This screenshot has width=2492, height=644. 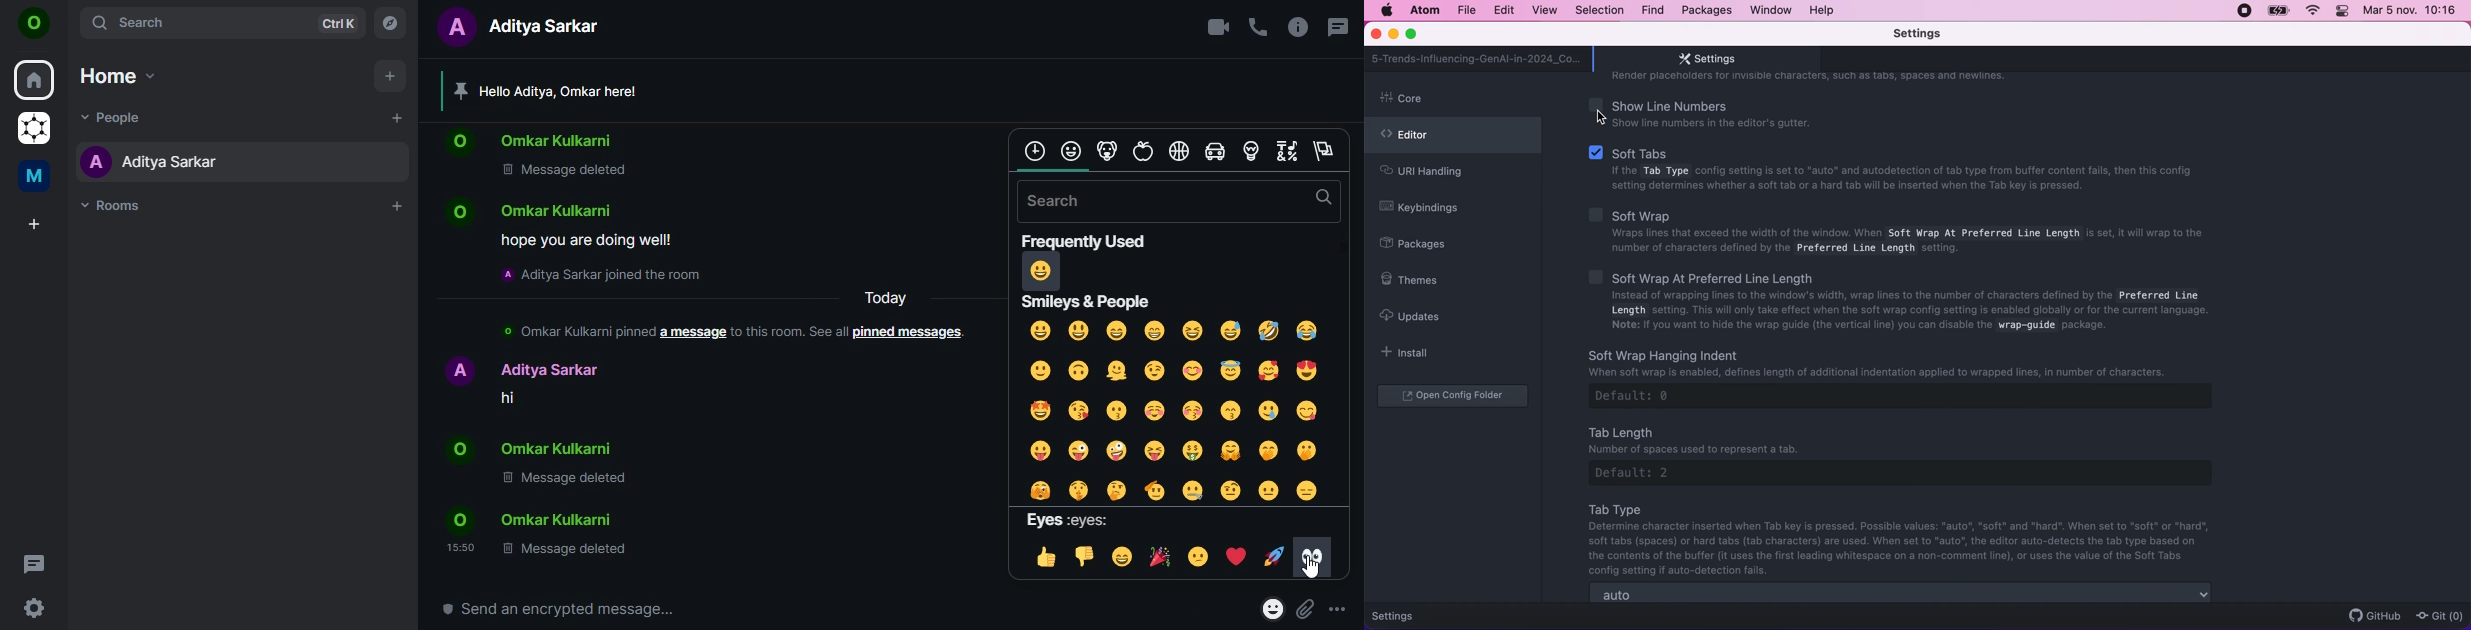 I want to click on , so click(x=1312, y=555).